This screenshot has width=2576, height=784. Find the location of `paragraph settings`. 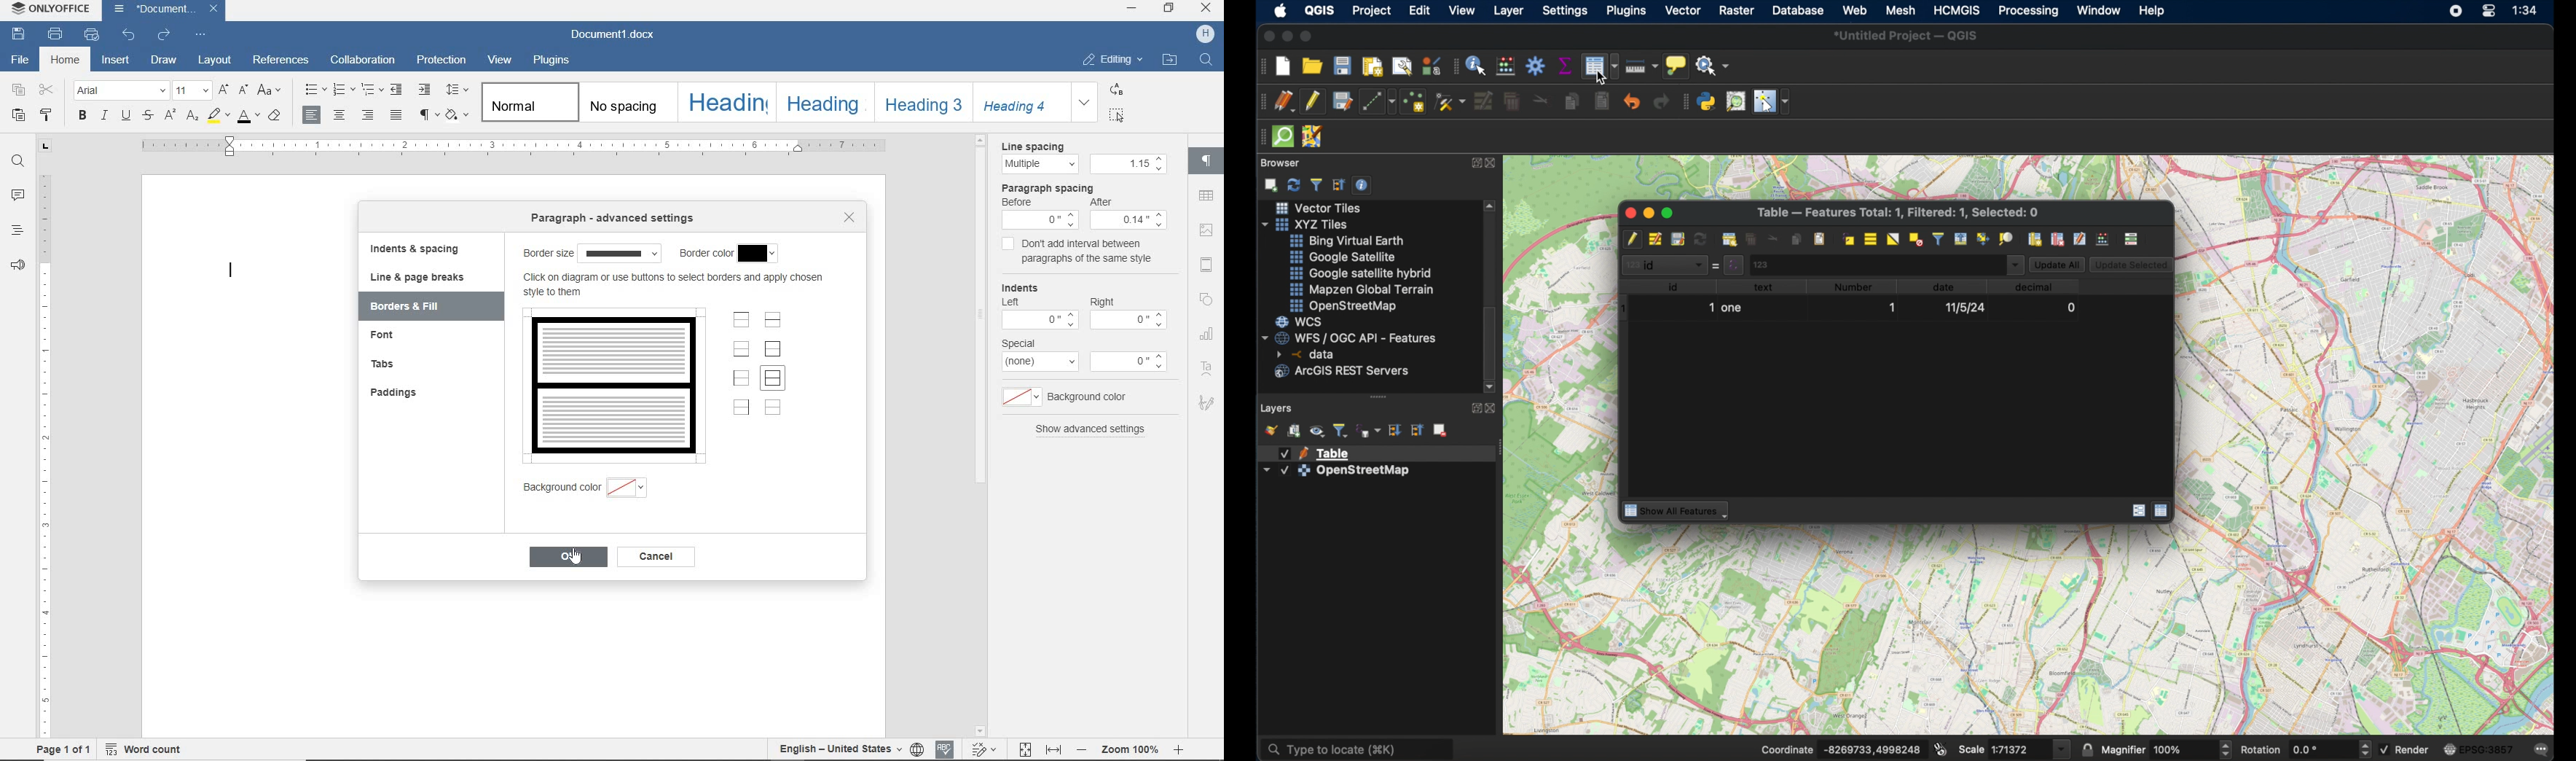

paragraph settings is located at coordinates (1210, 163).